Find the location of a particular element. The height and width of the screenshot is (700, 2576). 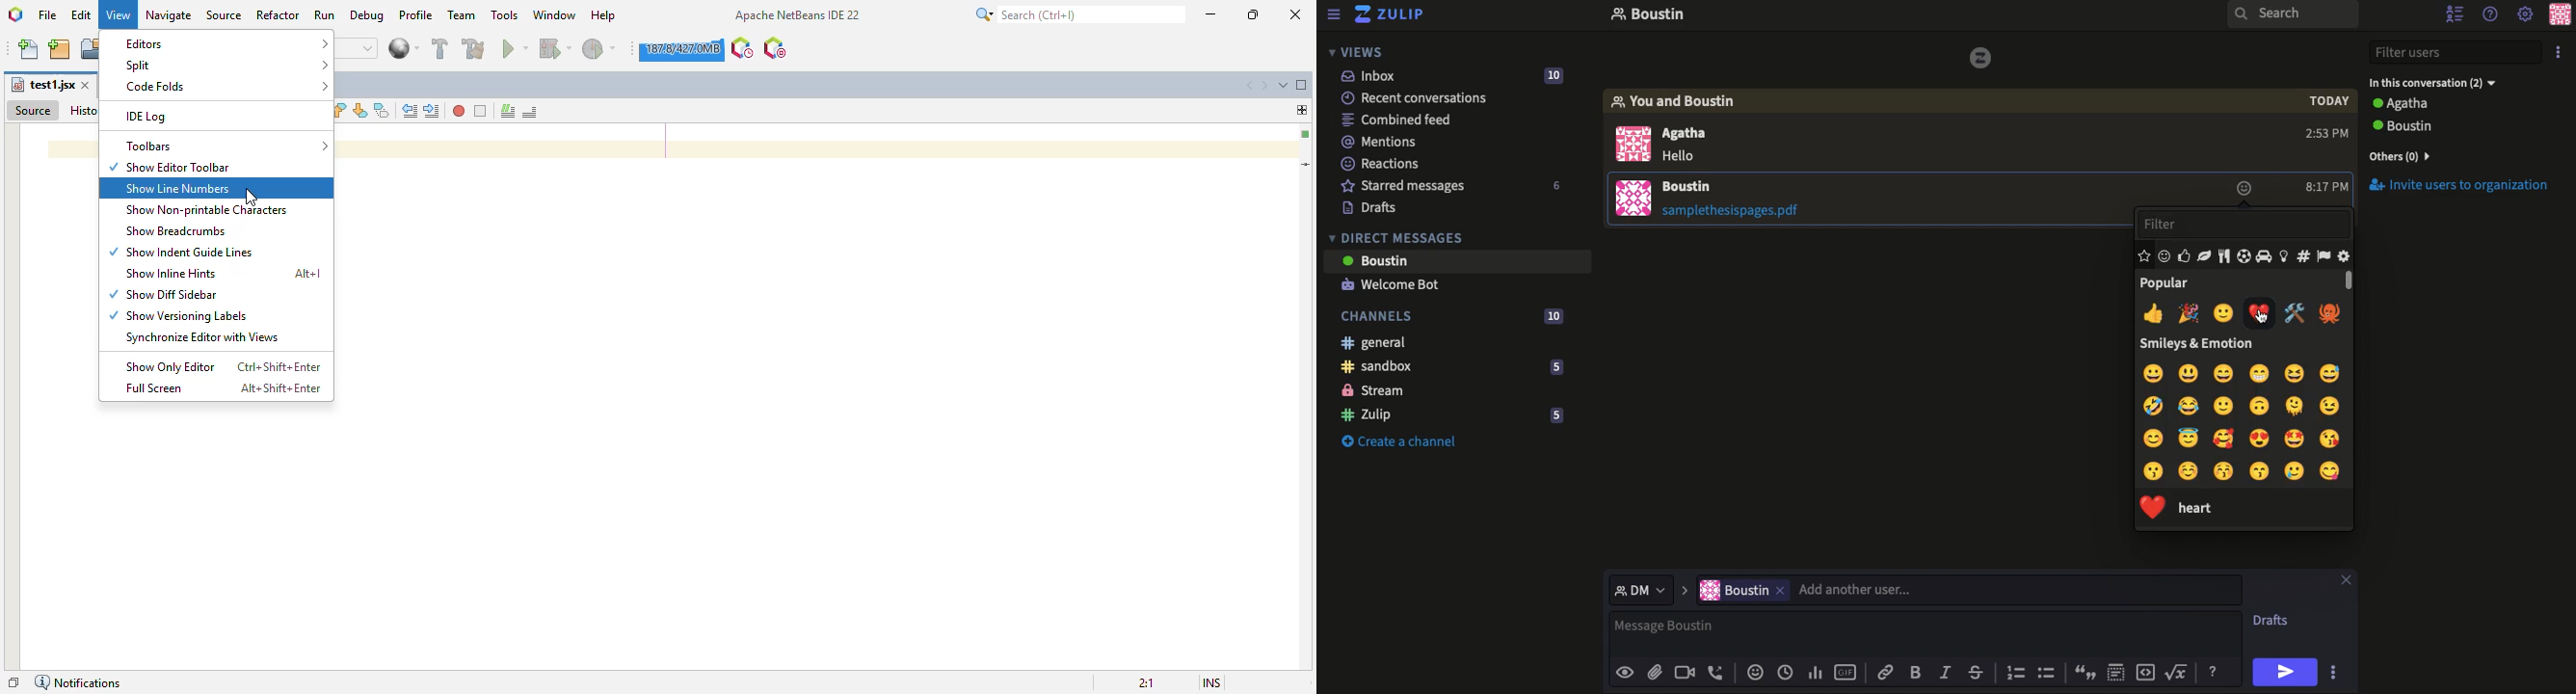

big smile is located at coordinates (2225, 374).